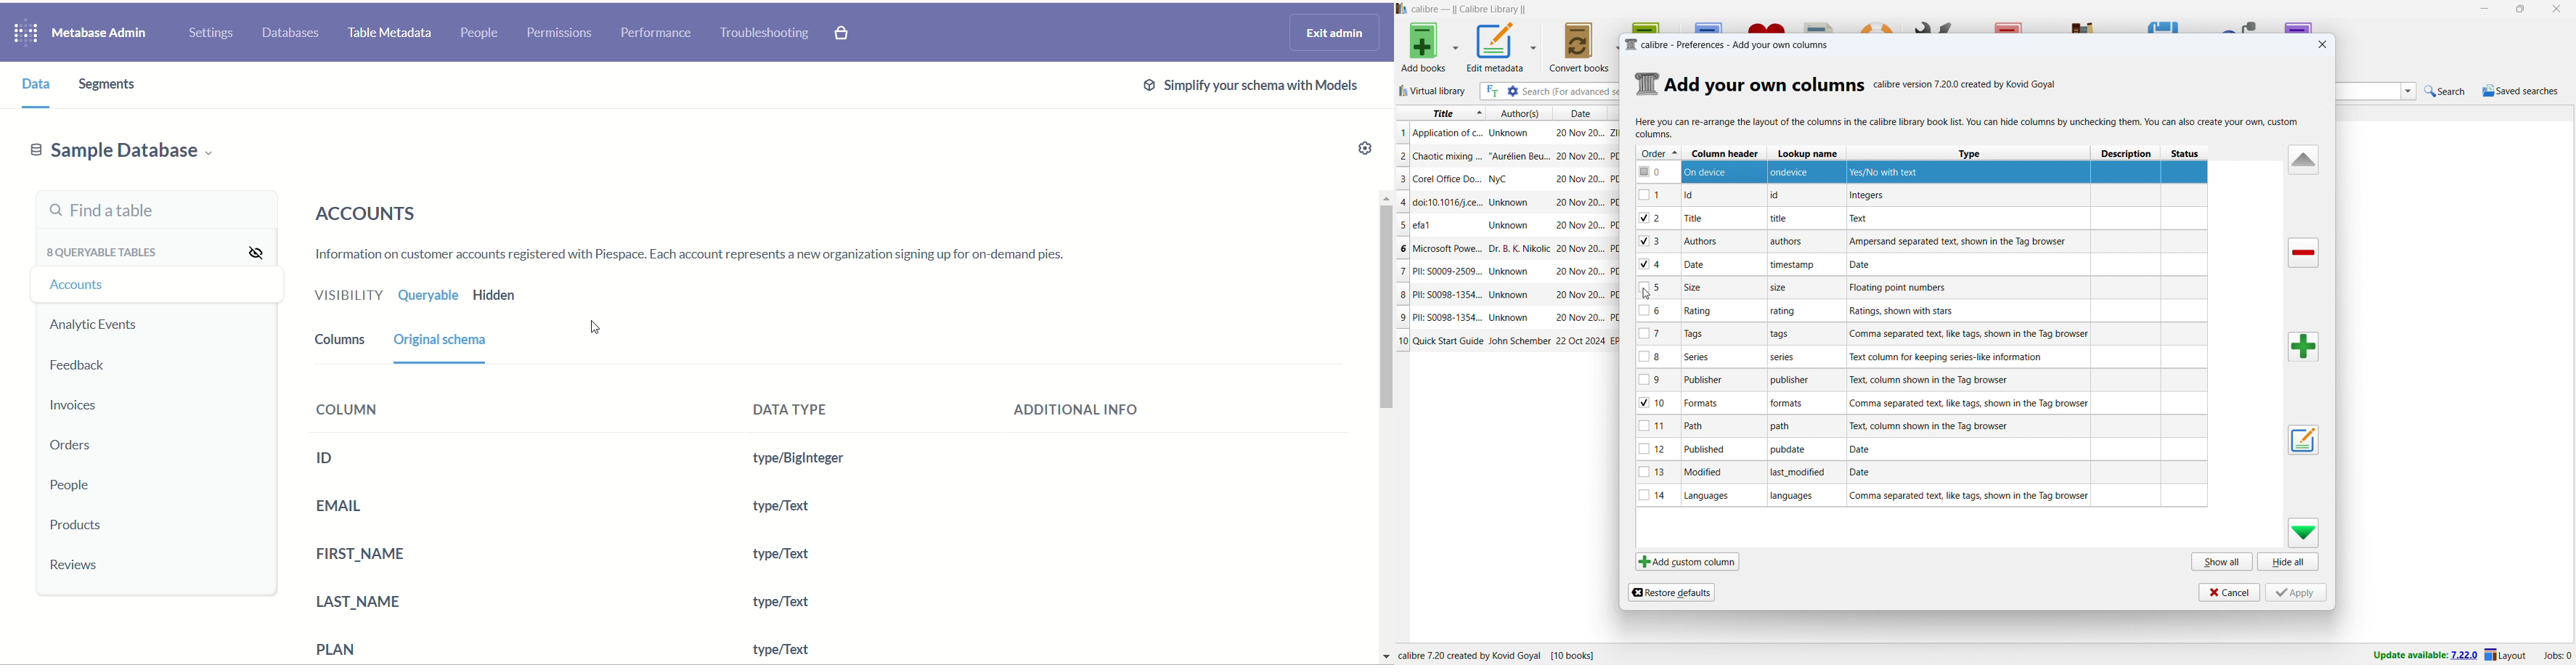  Describe the element at coordinates (94, 324) in the screenshot. I see `analytic events` at that location.